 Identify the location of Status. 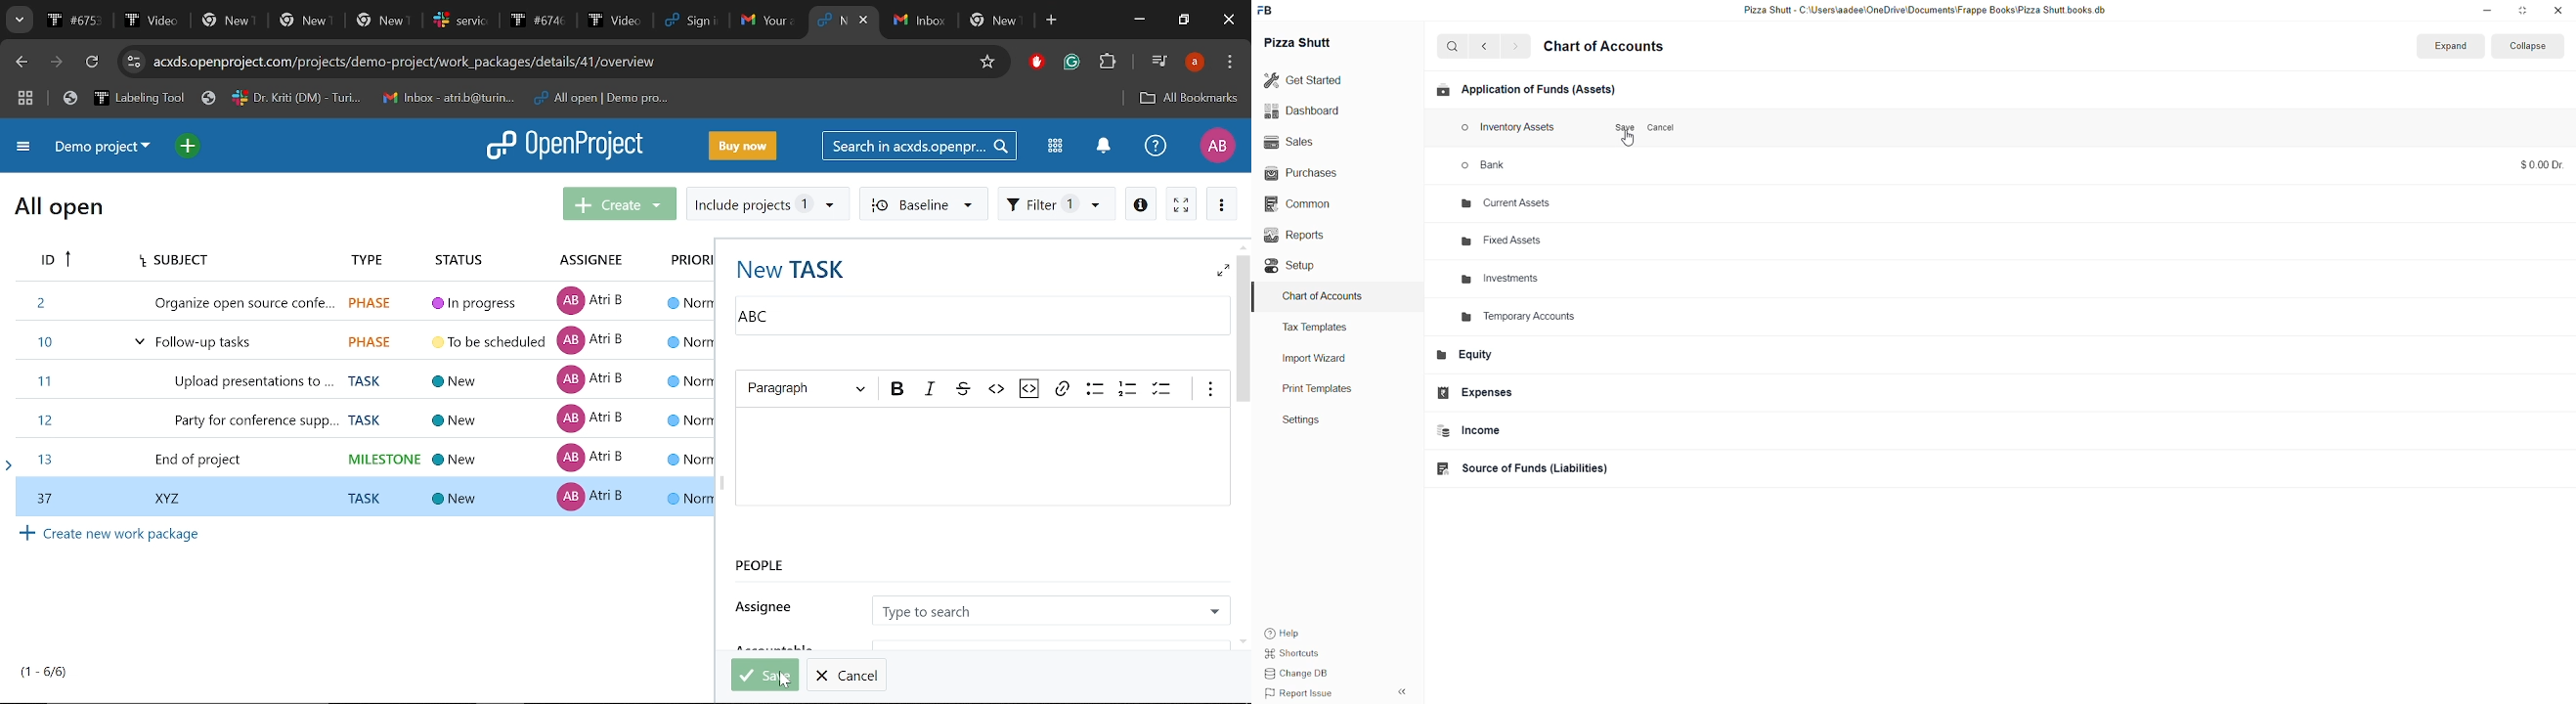
(467, 255).